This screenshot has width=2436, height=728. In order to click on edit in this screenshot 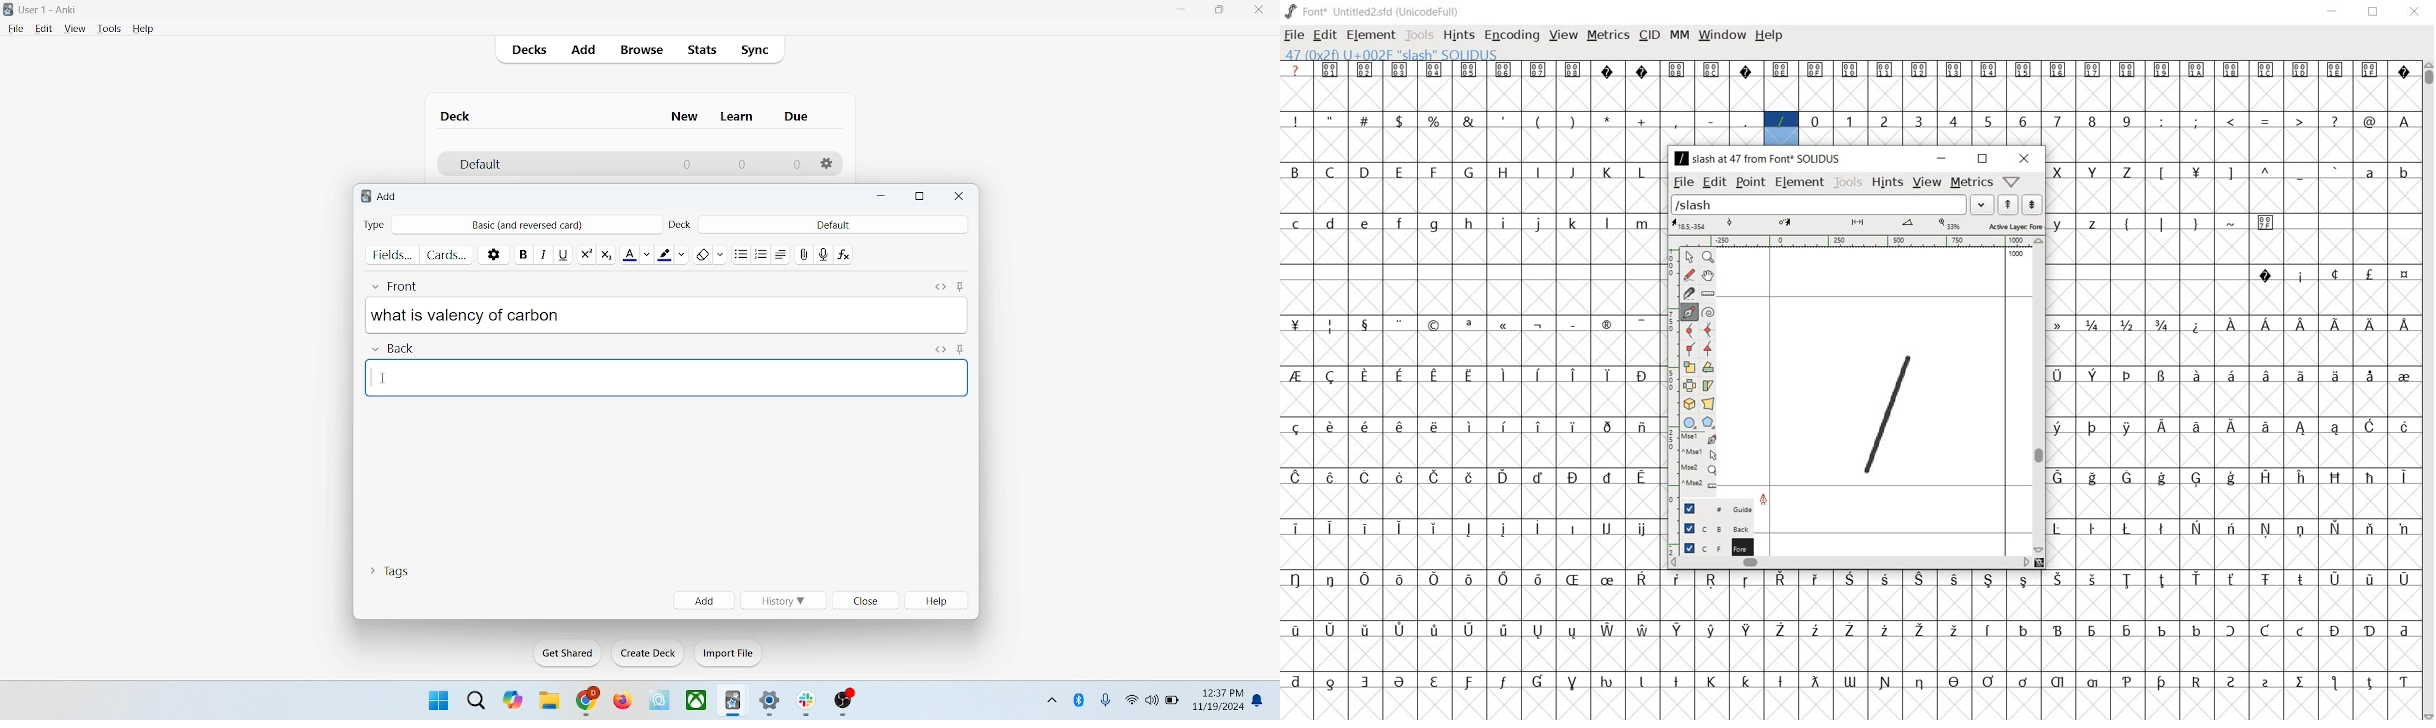, I will do `click(45, 28)`.